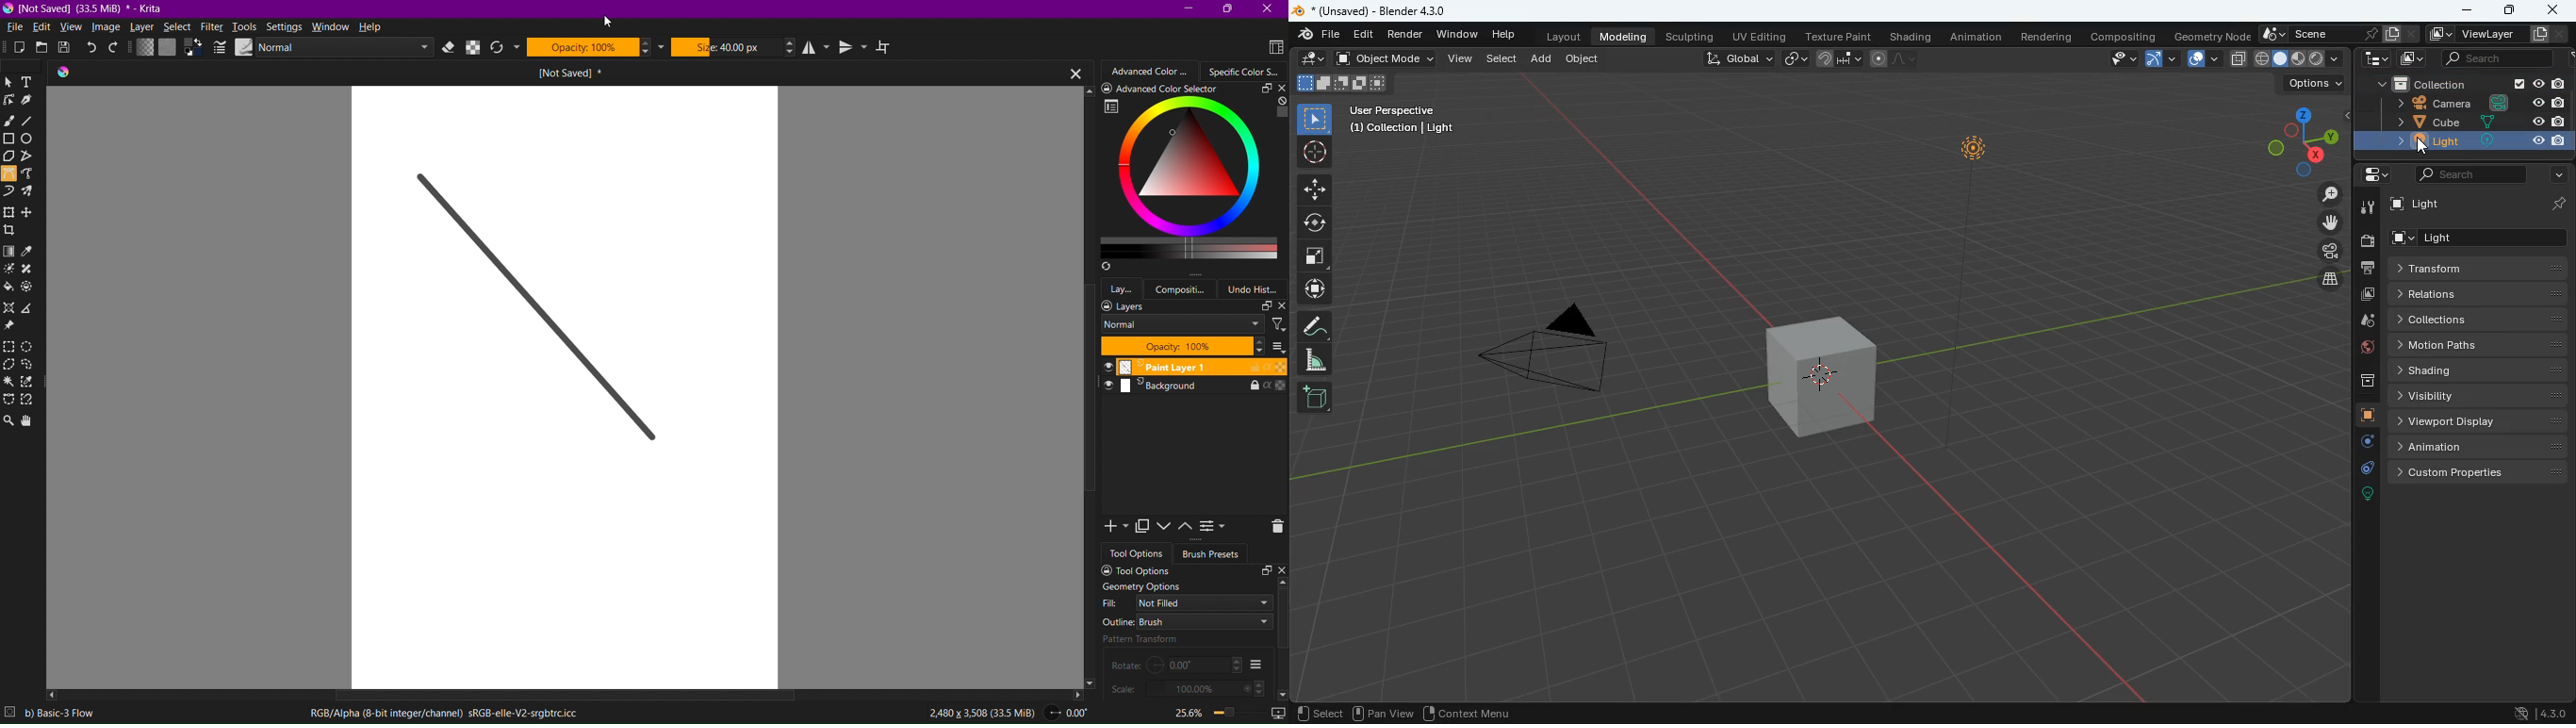 Image resolution: width=2576 pixels, height=728 pixels. I want to click on angle, so click(1314, 360).